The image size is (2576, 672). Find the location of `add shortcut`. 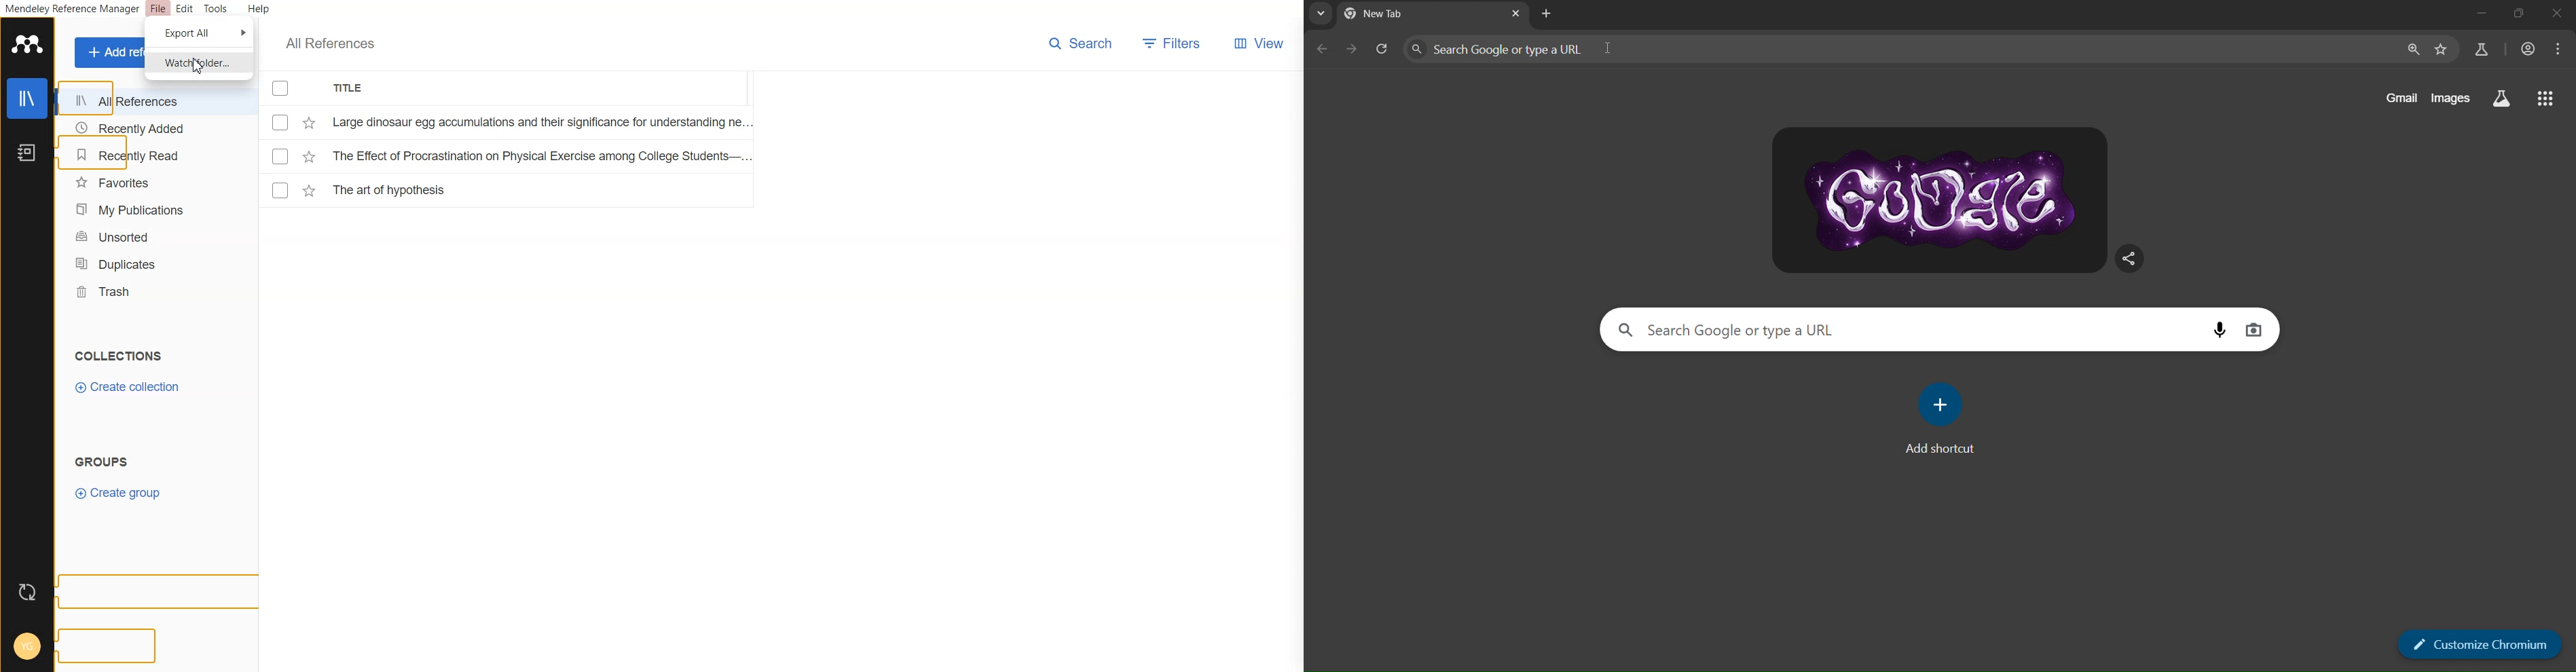

add shortcut is located at coordinates (1943, 416).